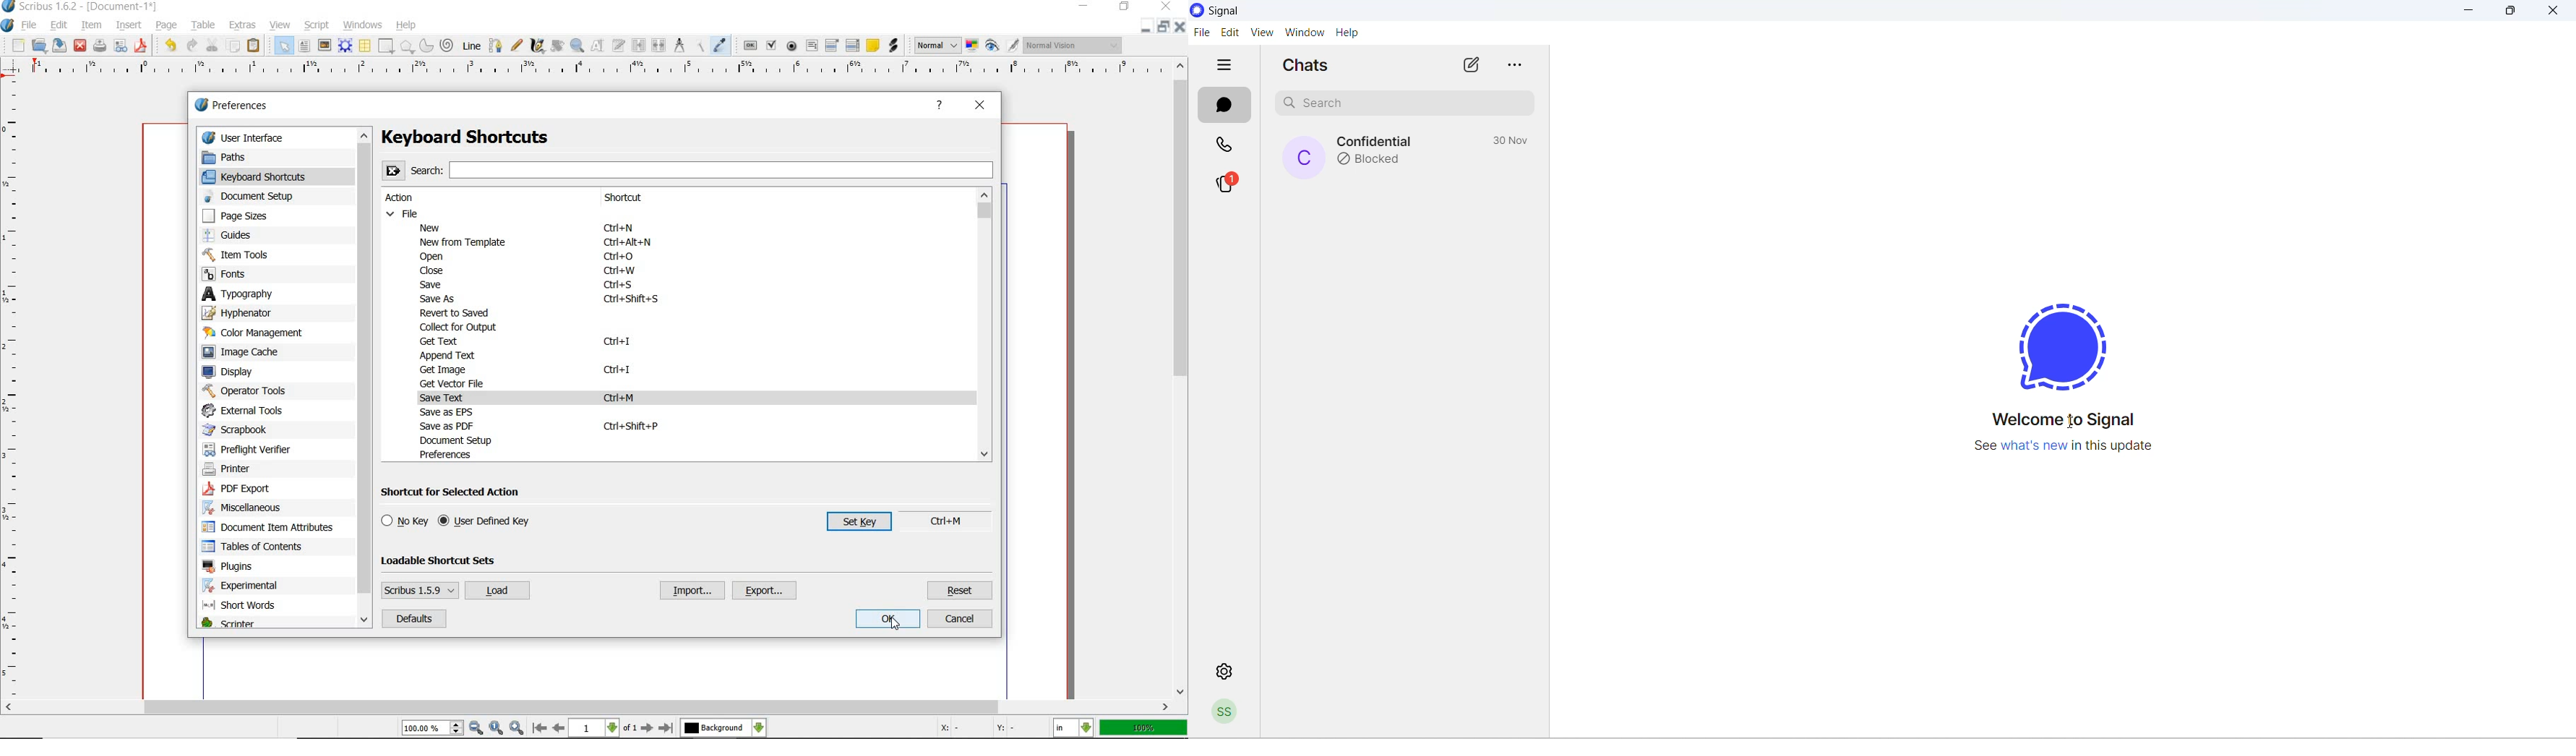 The image size is (2576, 756). Describe the element at coordinates (558, 47) in the screenshot. I see `rotate item` at that location.